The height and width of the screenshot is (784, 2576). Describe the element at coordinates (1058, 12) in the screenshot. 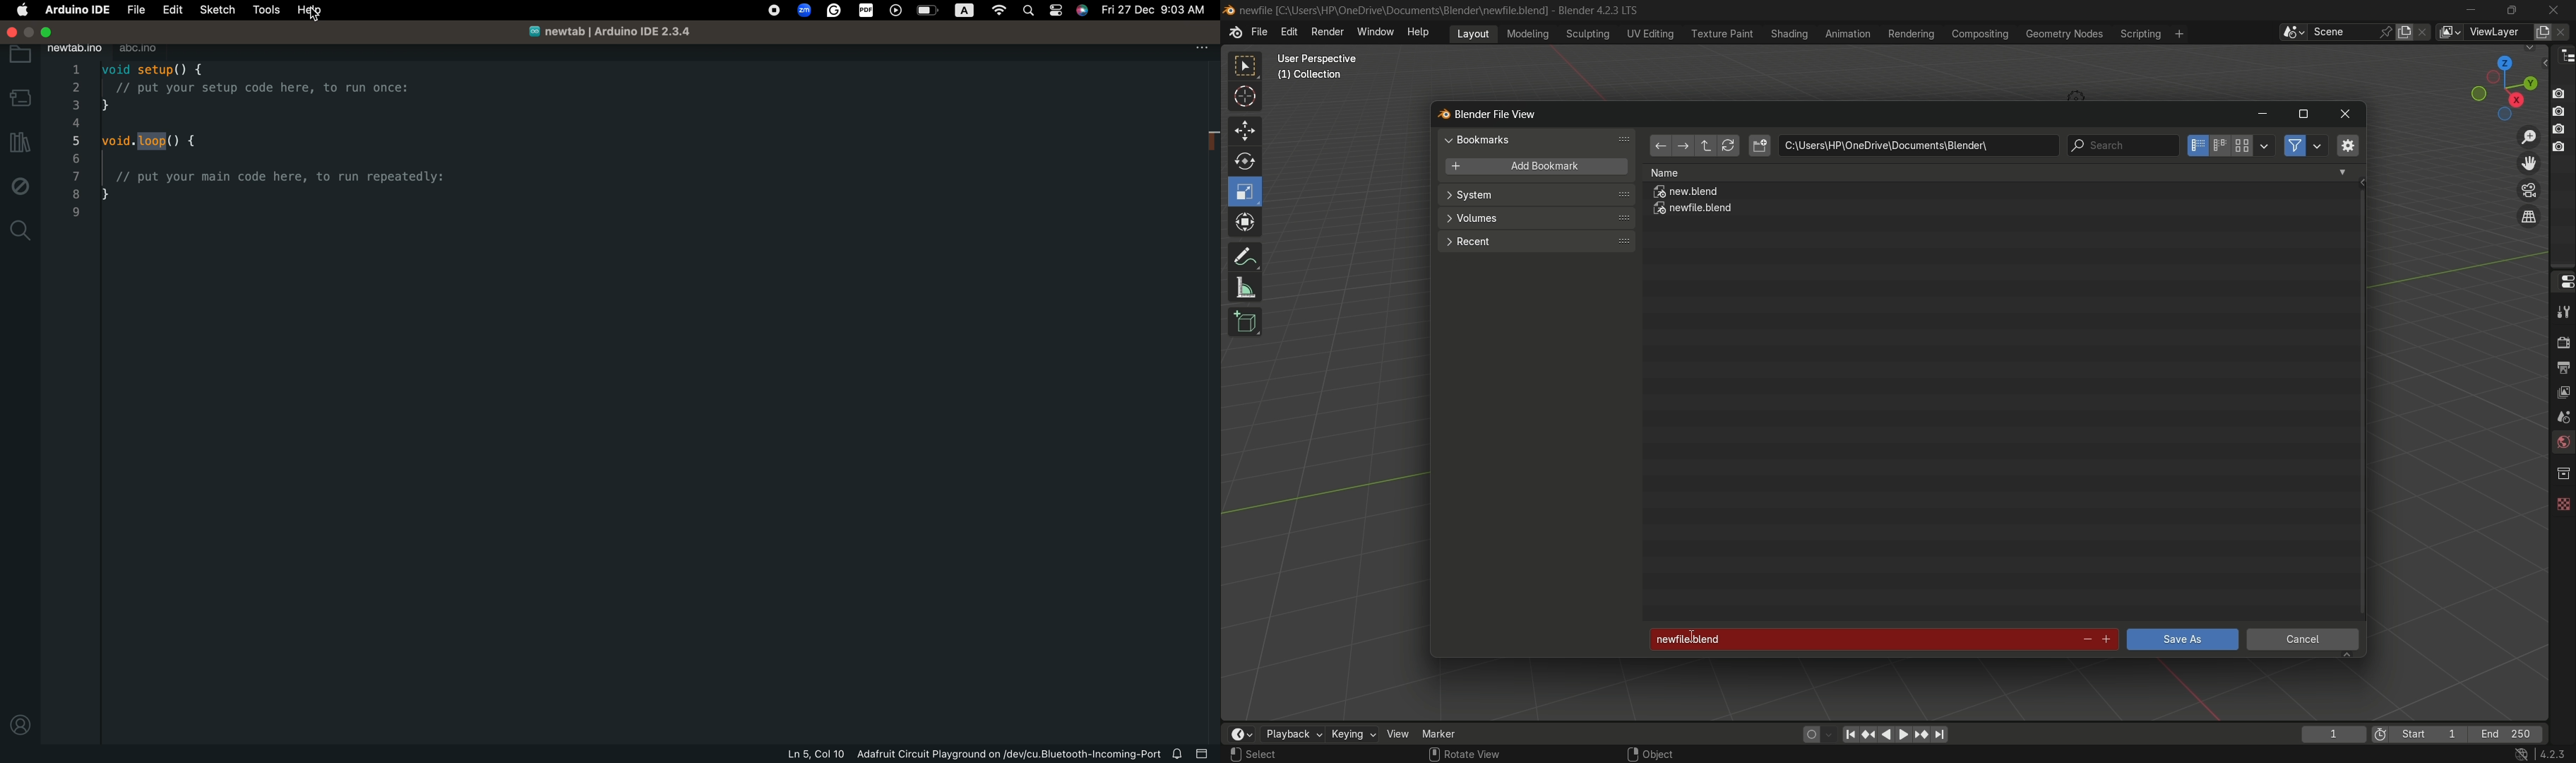

I see `Page` at that location.